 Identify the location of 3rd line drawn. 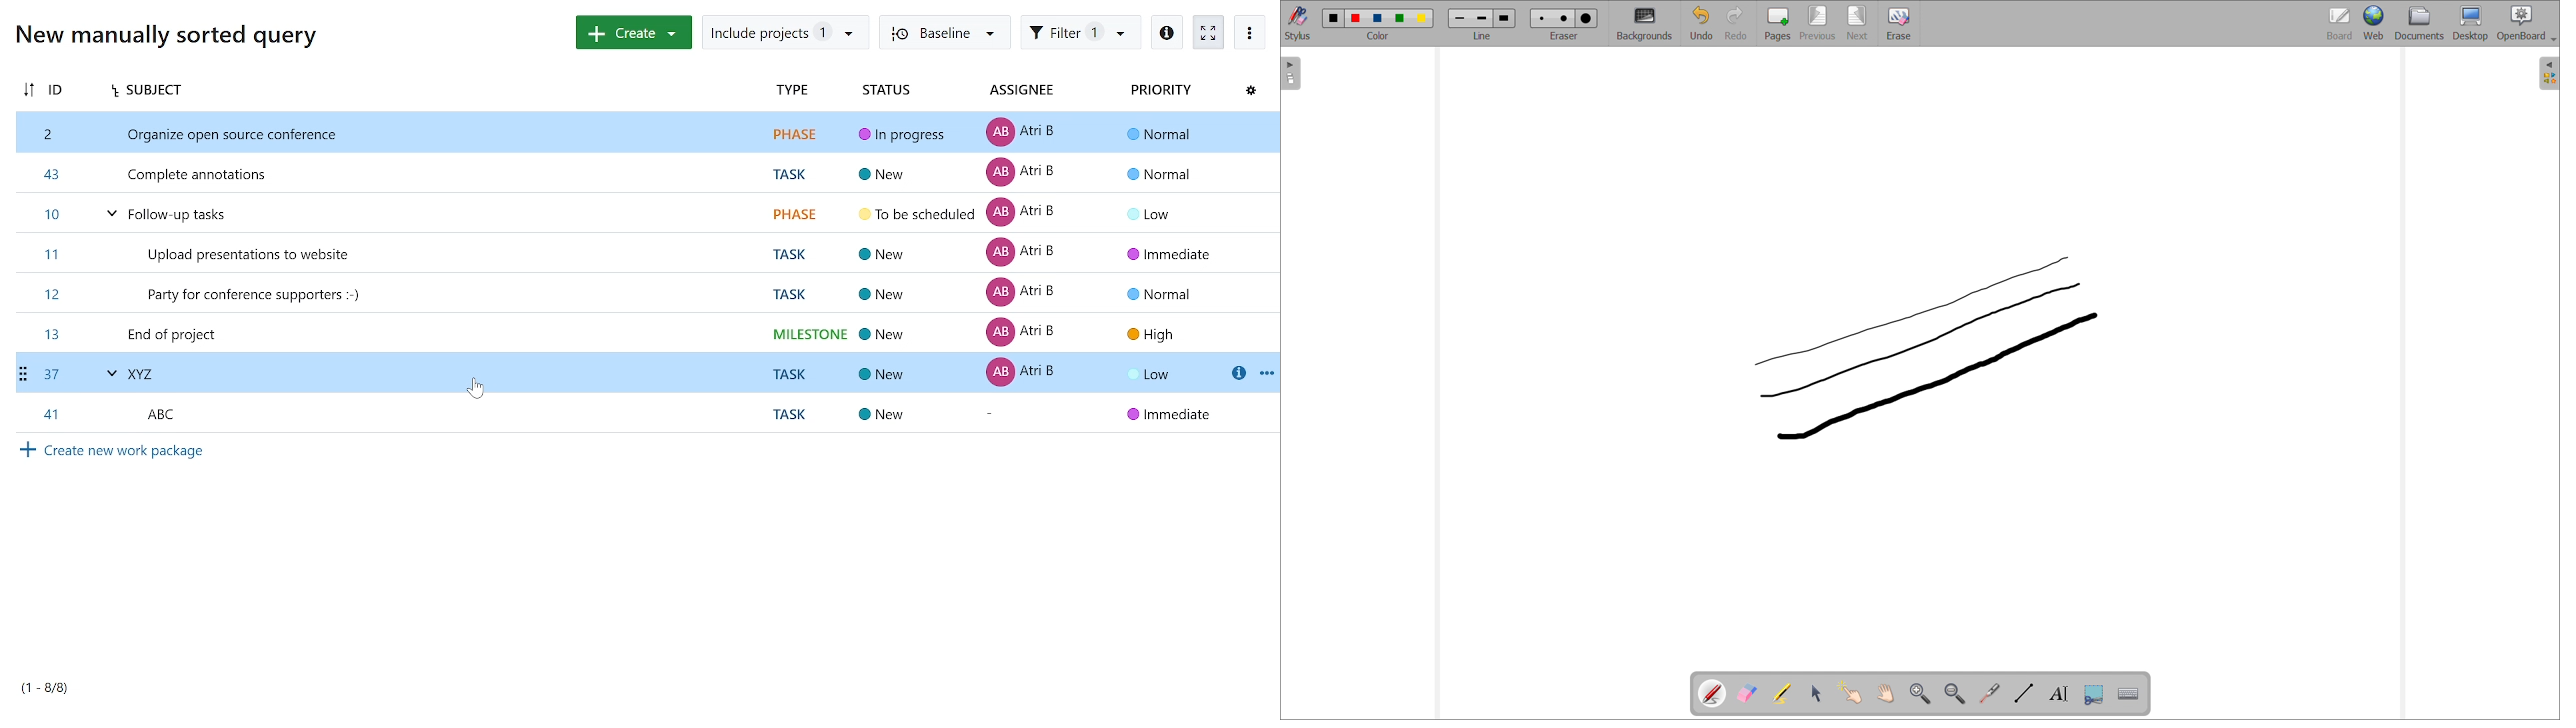
(1925, 350).